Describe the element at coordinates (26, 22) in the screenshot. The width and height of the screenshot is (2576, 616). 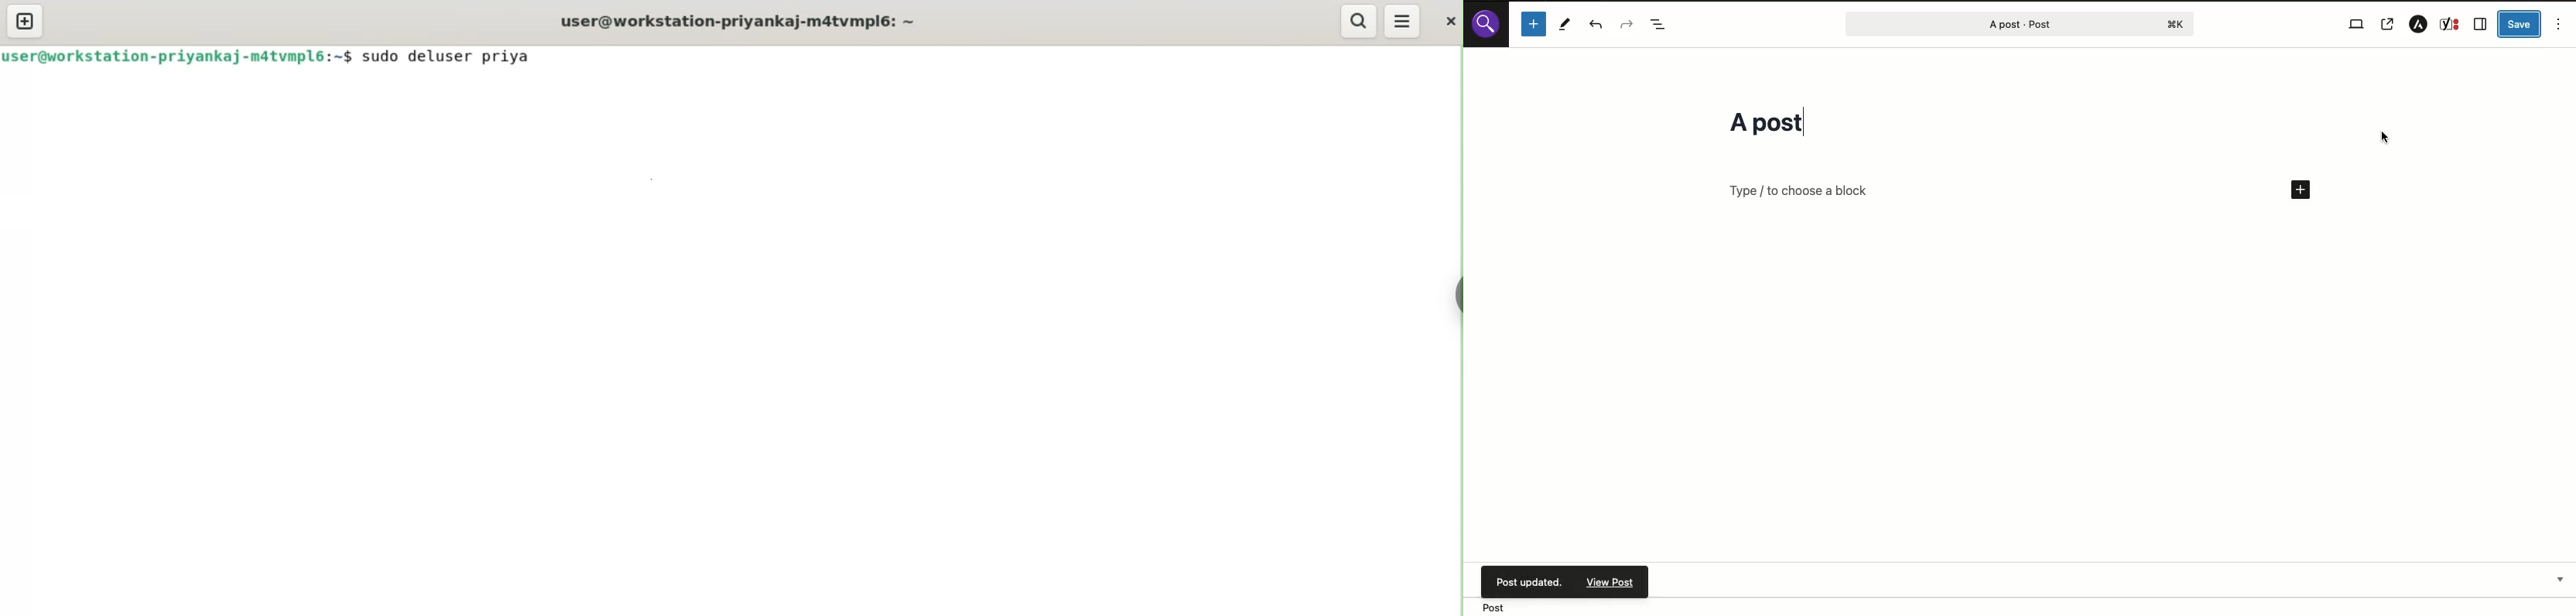
I see `new tab` at that location.